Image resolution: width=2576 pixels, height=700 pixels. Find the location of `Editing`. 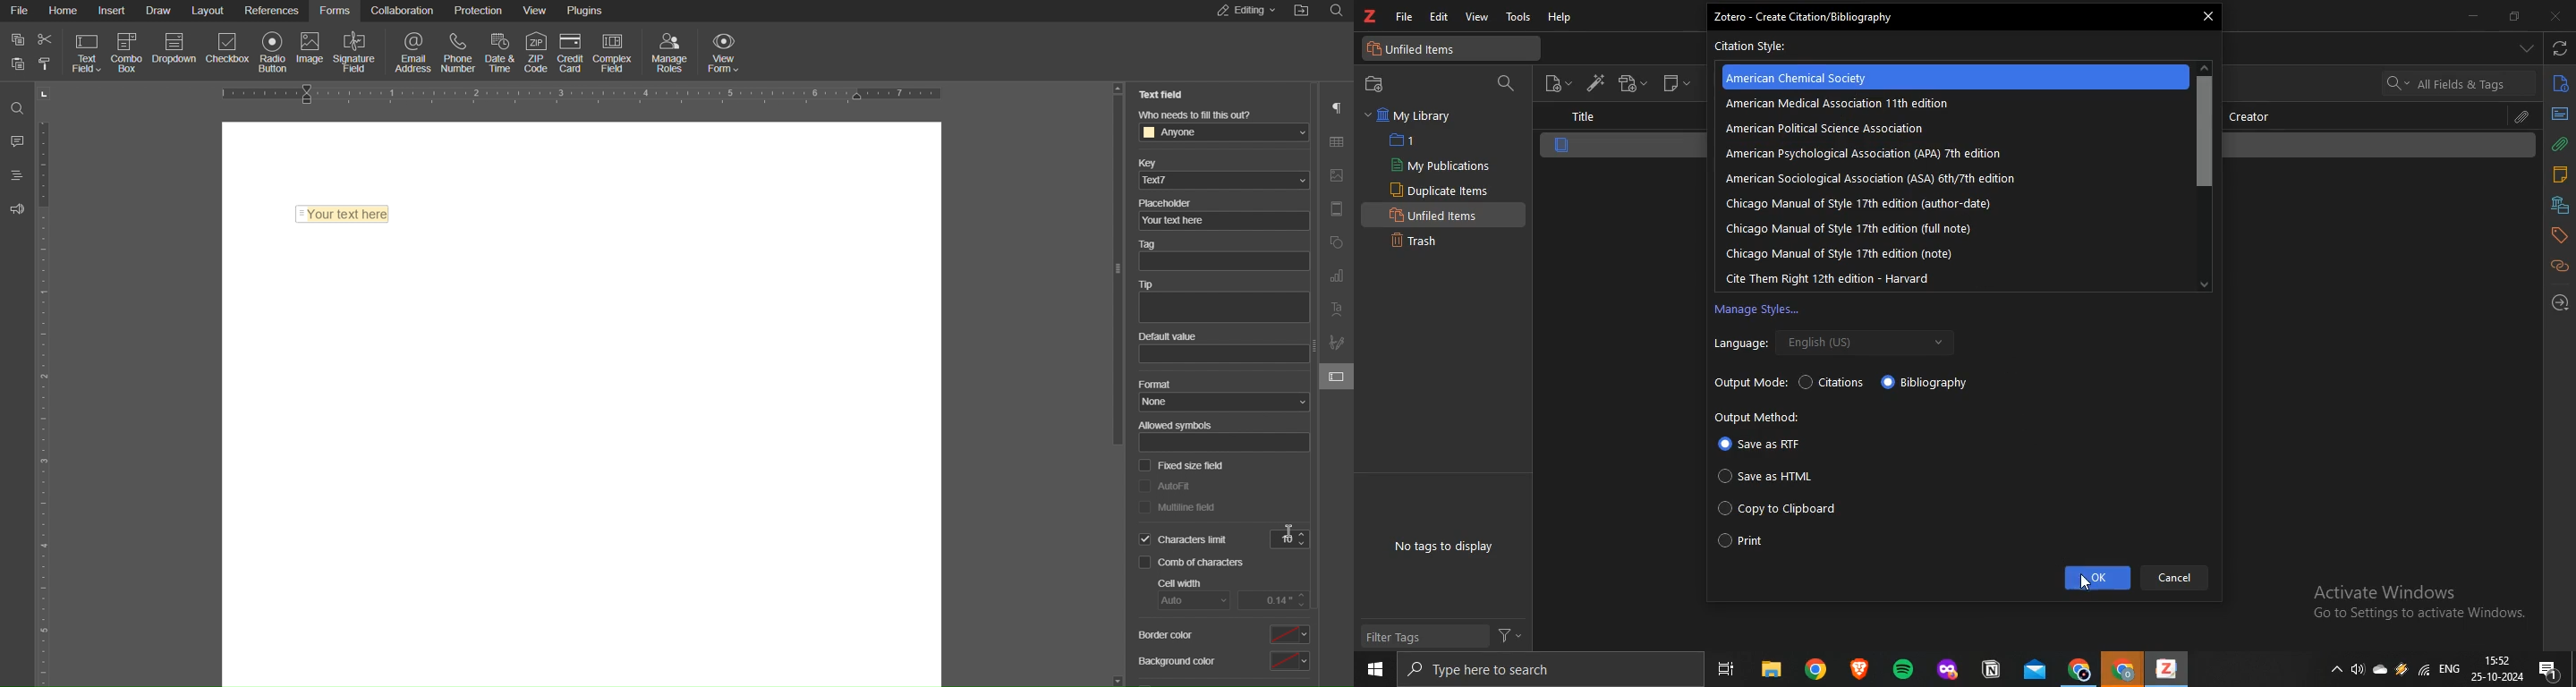

Editing is located at coordinates (1243, 11).